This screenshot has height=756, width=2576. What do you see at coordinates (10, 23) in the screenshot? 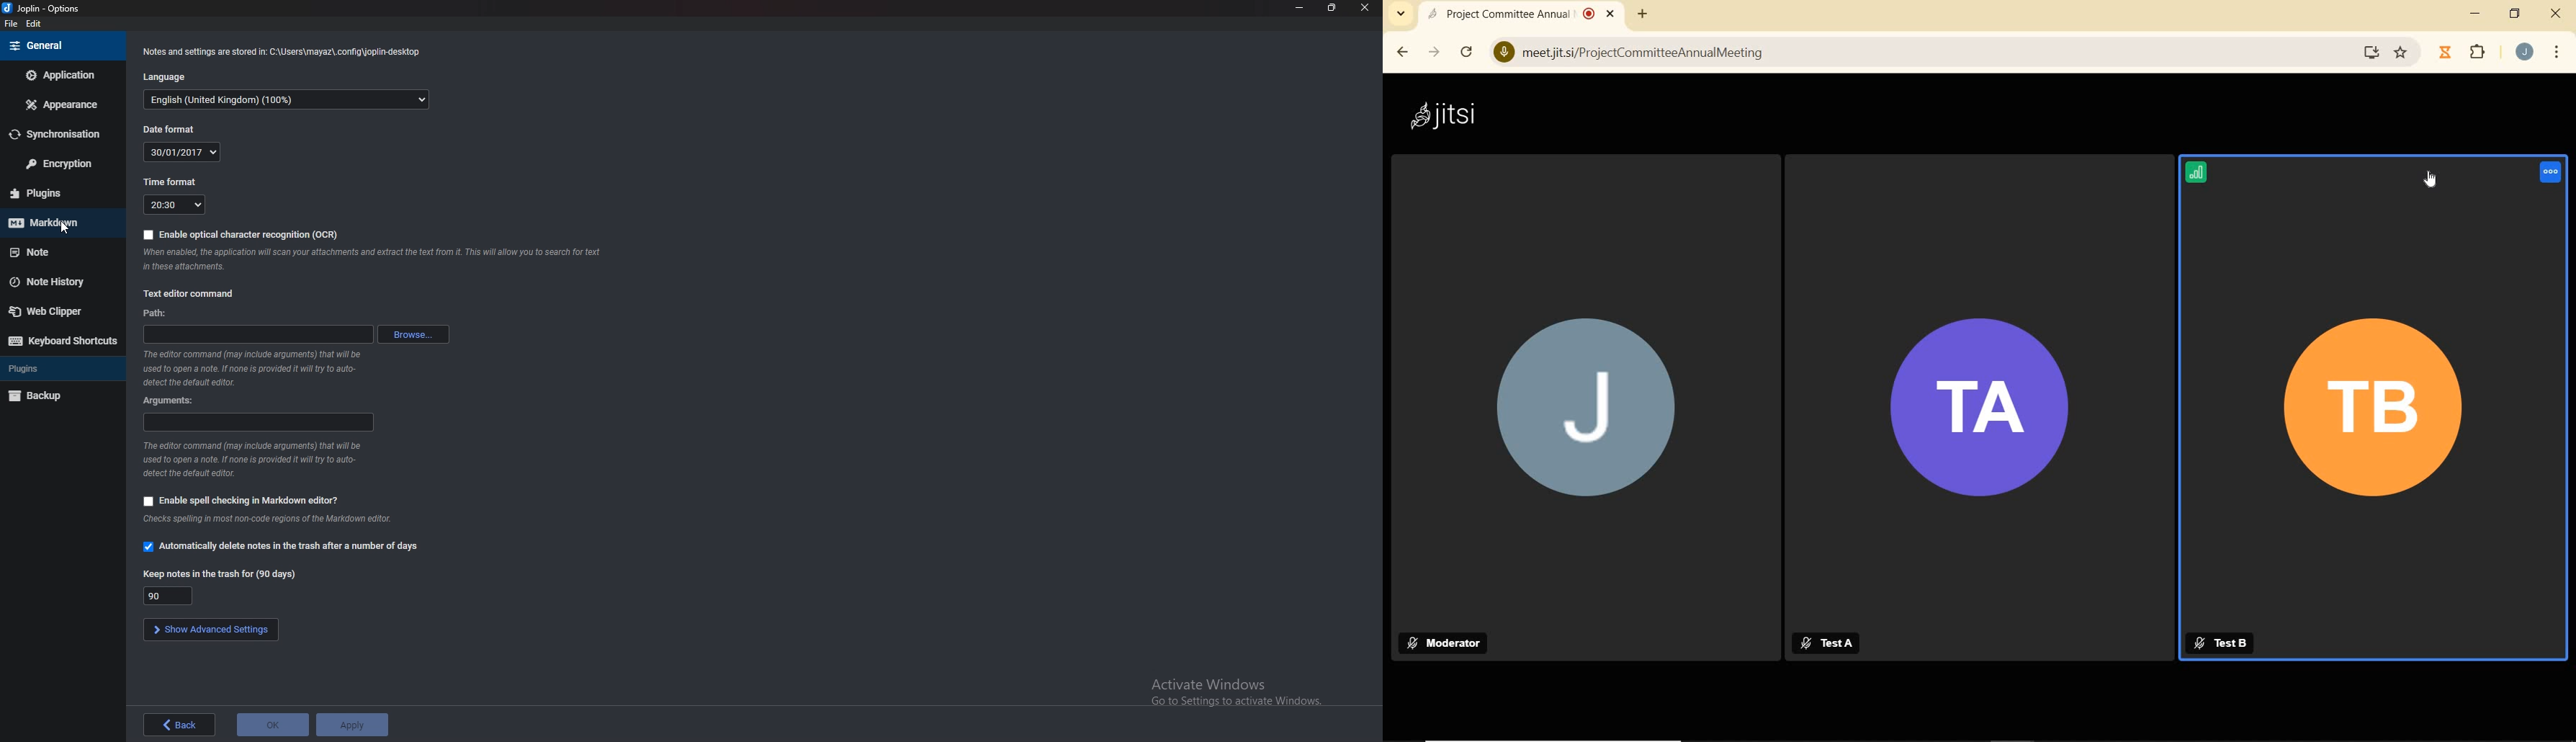
I see `file` at bounding box center [10, 23].